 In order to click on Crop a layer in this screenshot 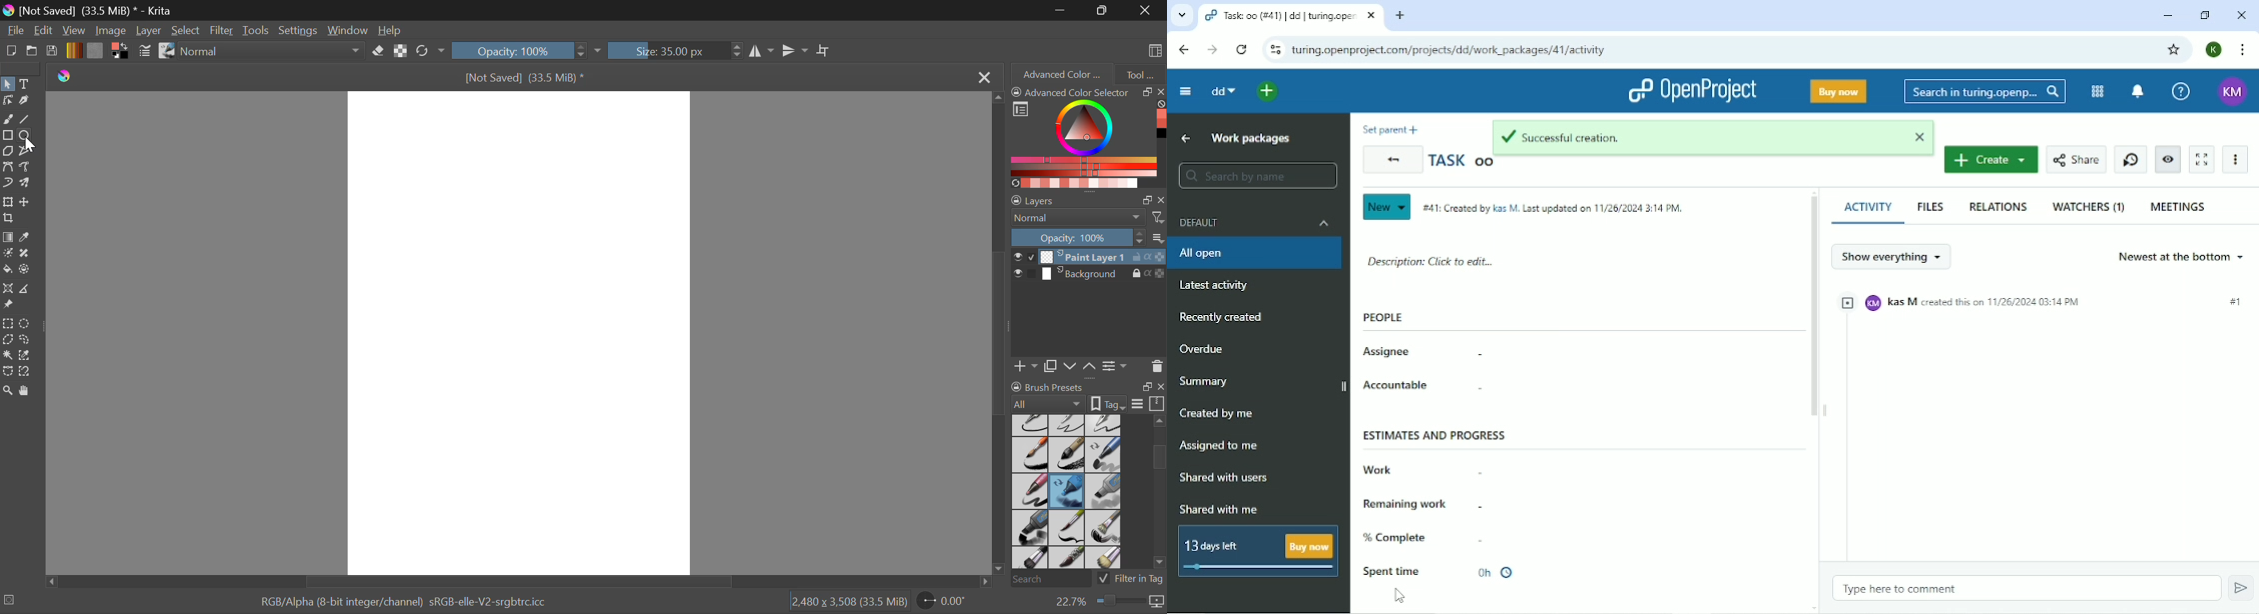, I will do `click(9, 219)`.